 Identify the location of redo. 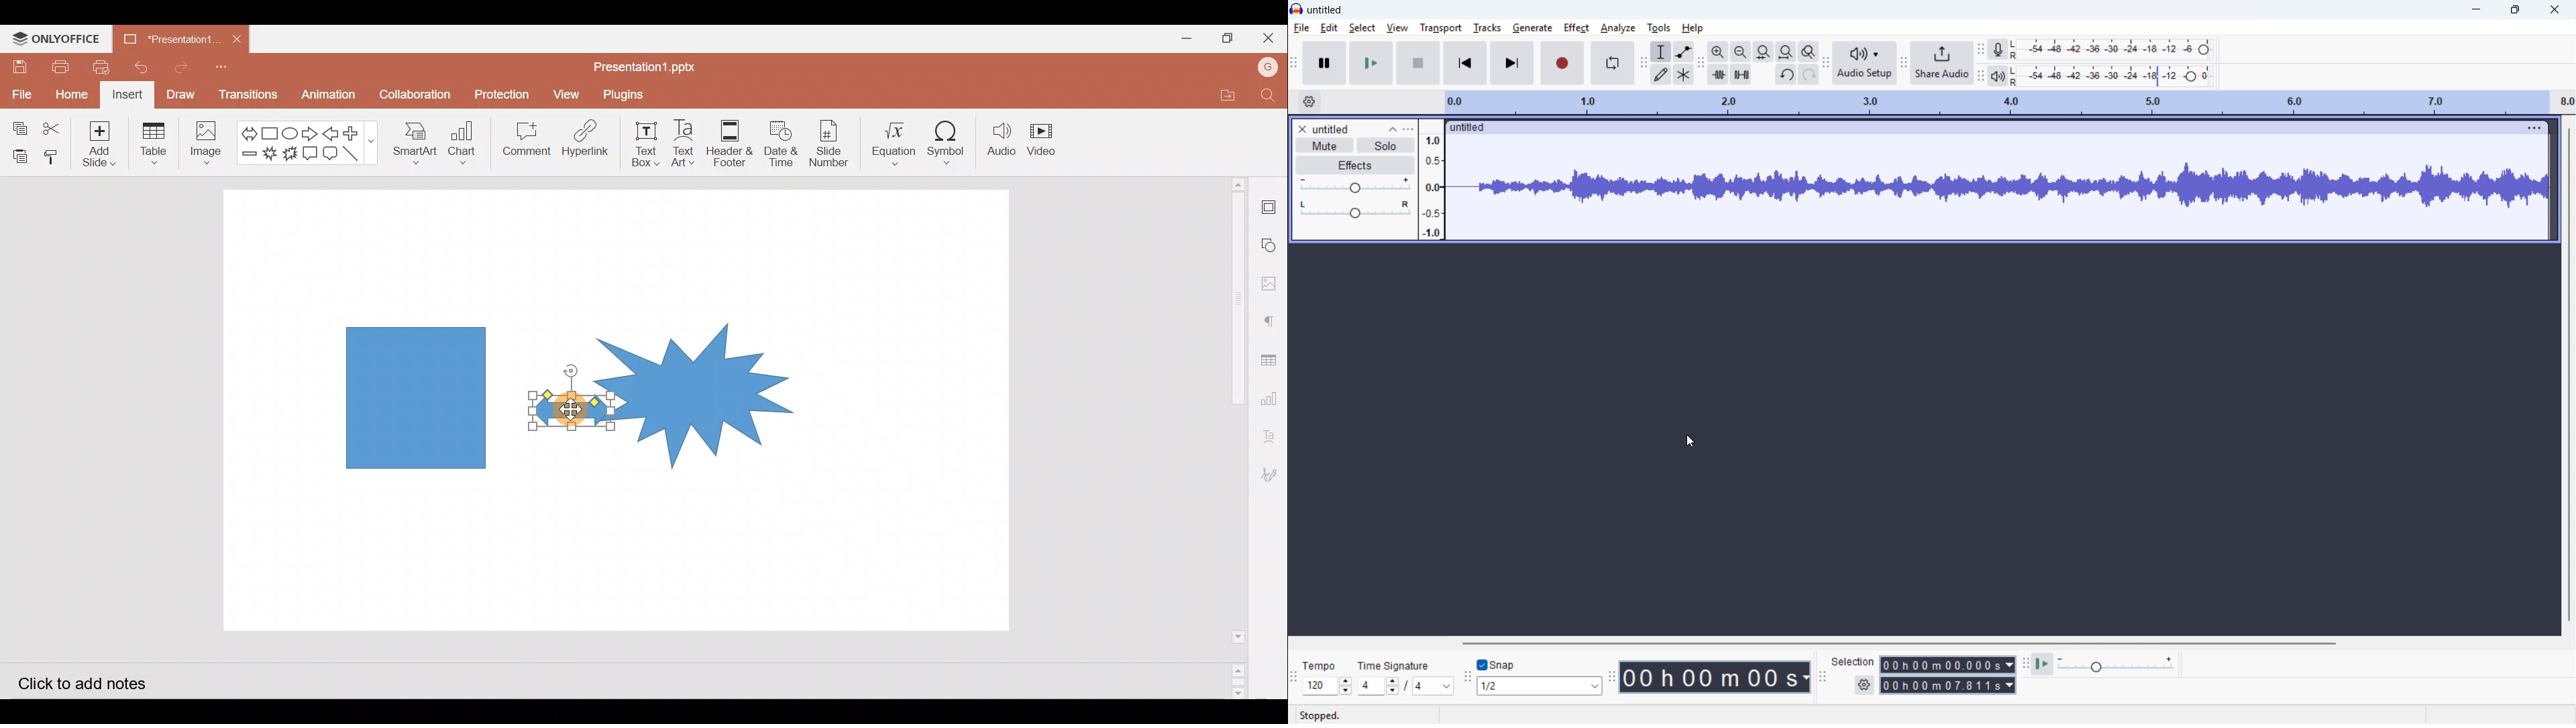
(1809, 75).